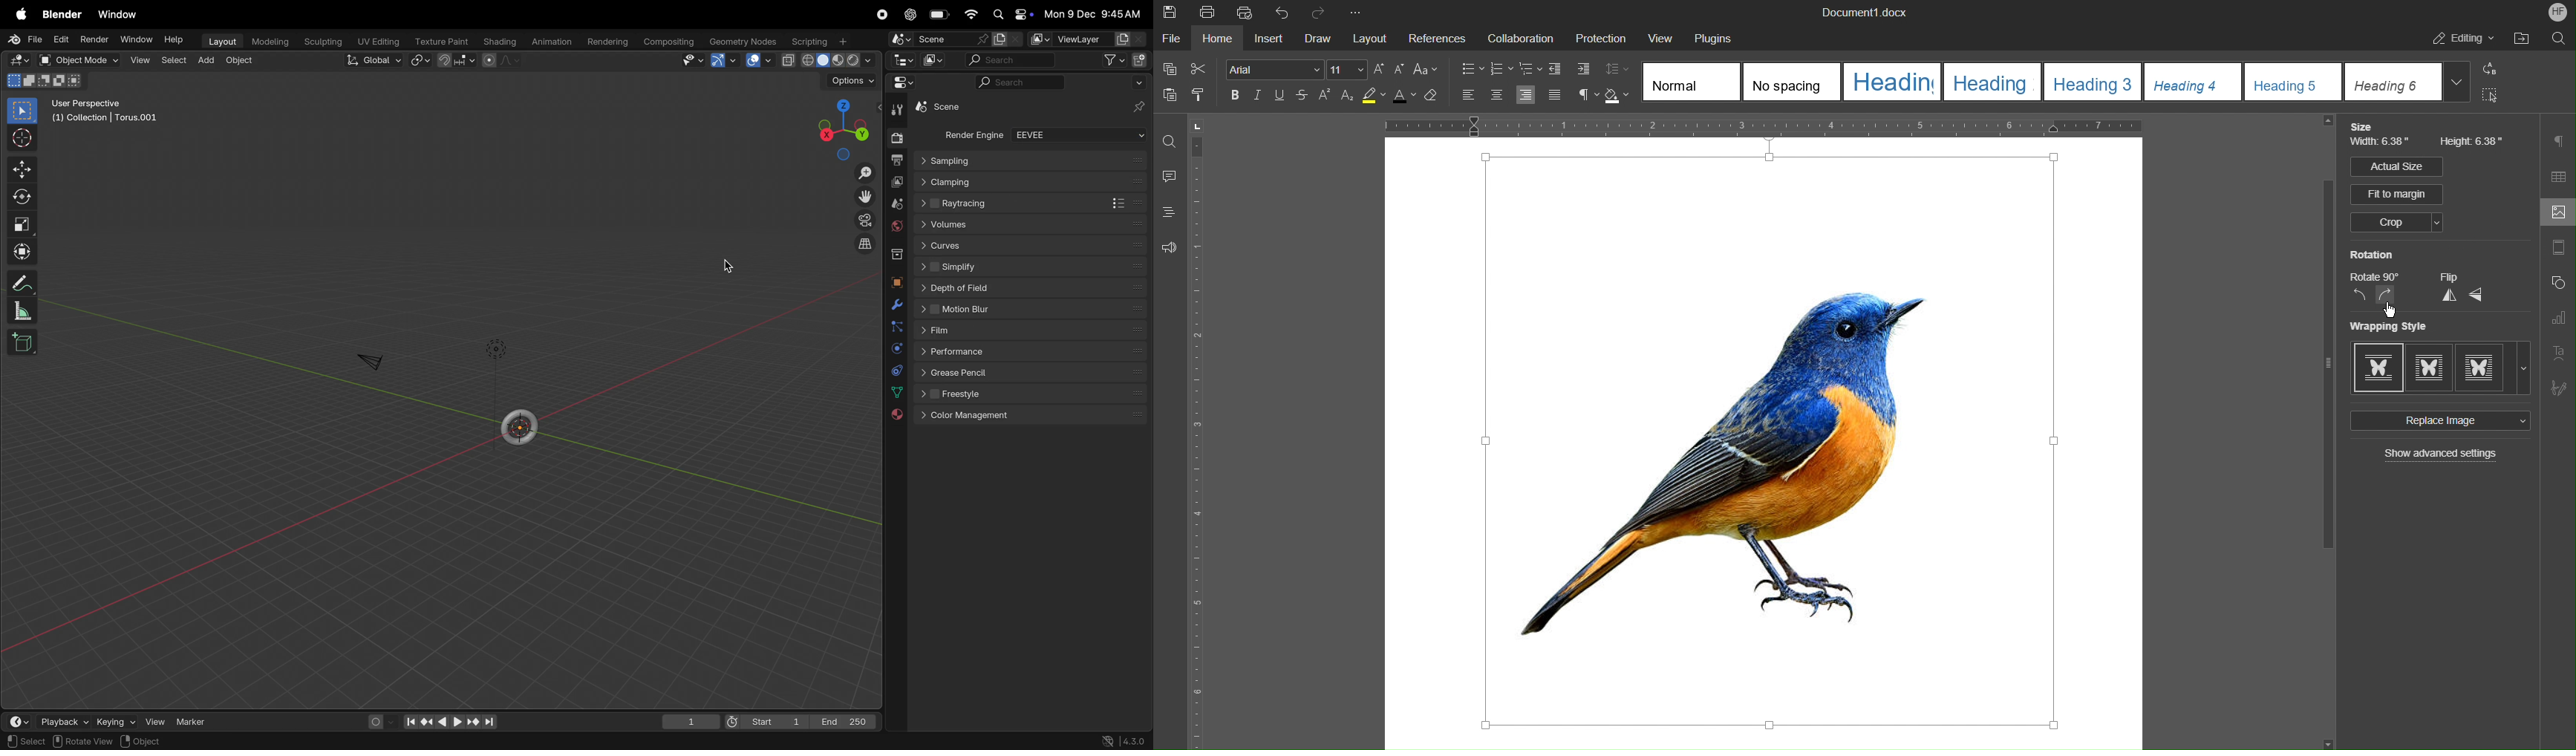  Describe the element at coordinates (2409, 82) in the screenshot. I see `Heading 6` at that location.